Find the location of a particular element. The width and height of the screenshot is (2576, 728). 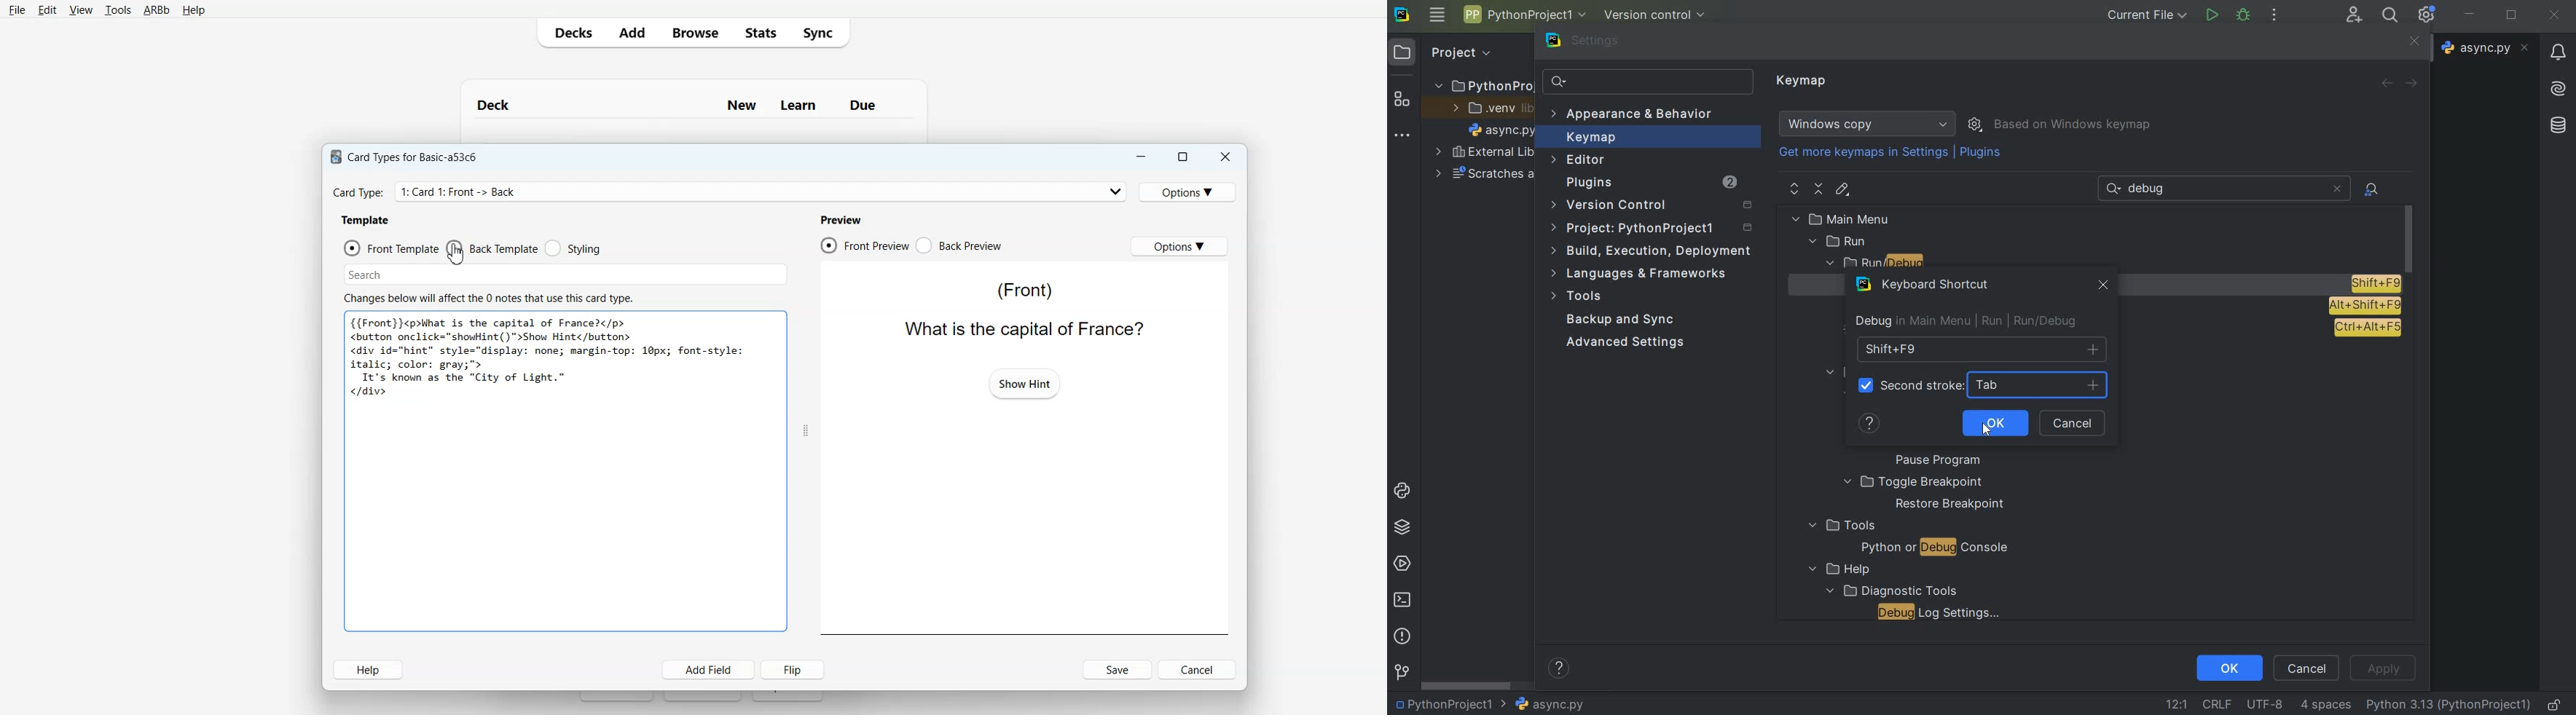

ARBb is located at coordinates (155, 11).